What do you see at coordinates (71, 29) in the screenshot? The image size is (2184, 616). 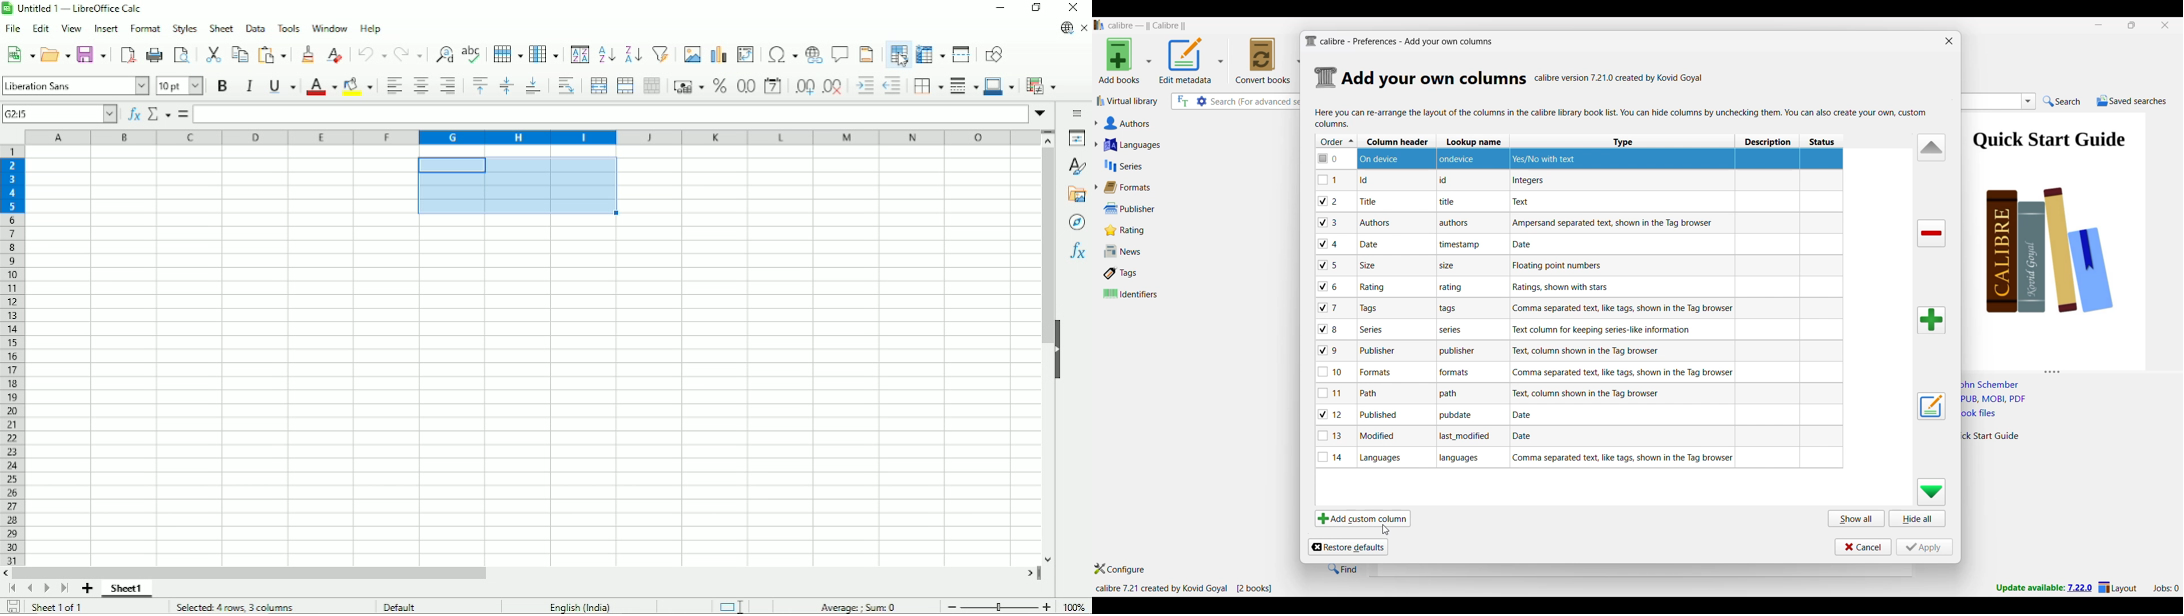 I see `View` at bounding box center [71, 29].